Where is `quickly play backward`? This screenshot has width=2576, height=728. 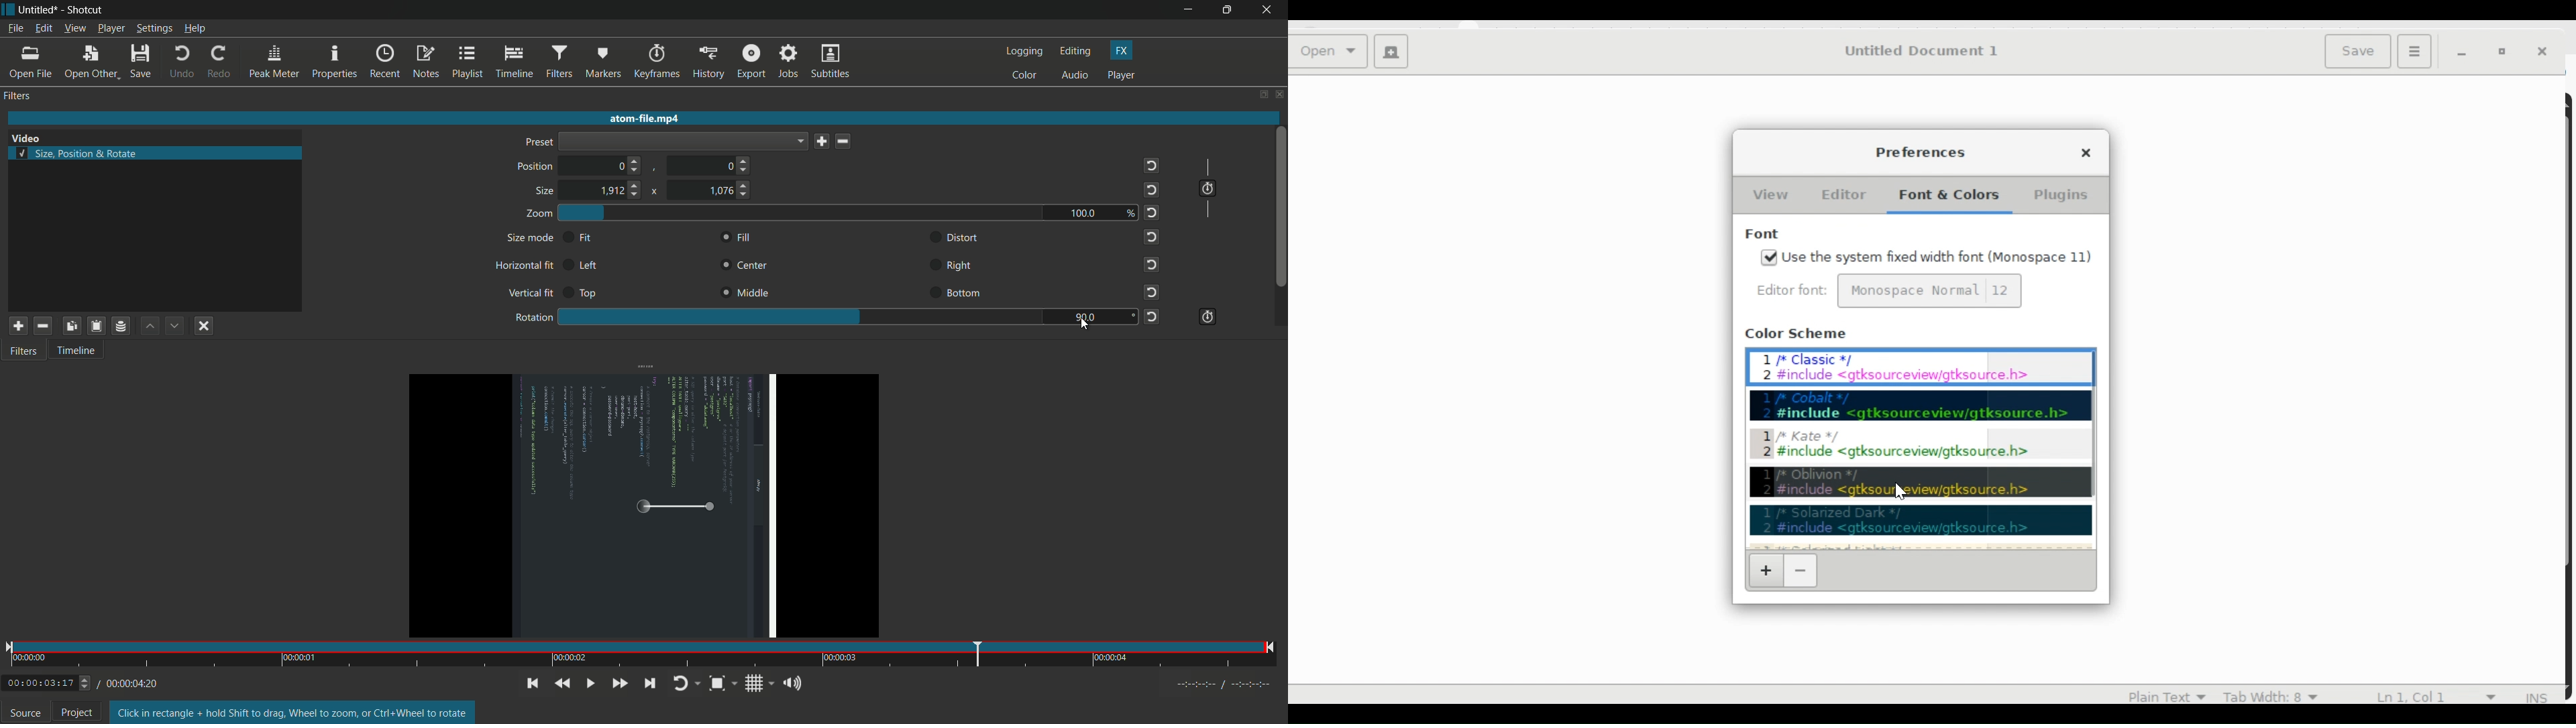 quickly play backward is located at coordinates (564, 684).